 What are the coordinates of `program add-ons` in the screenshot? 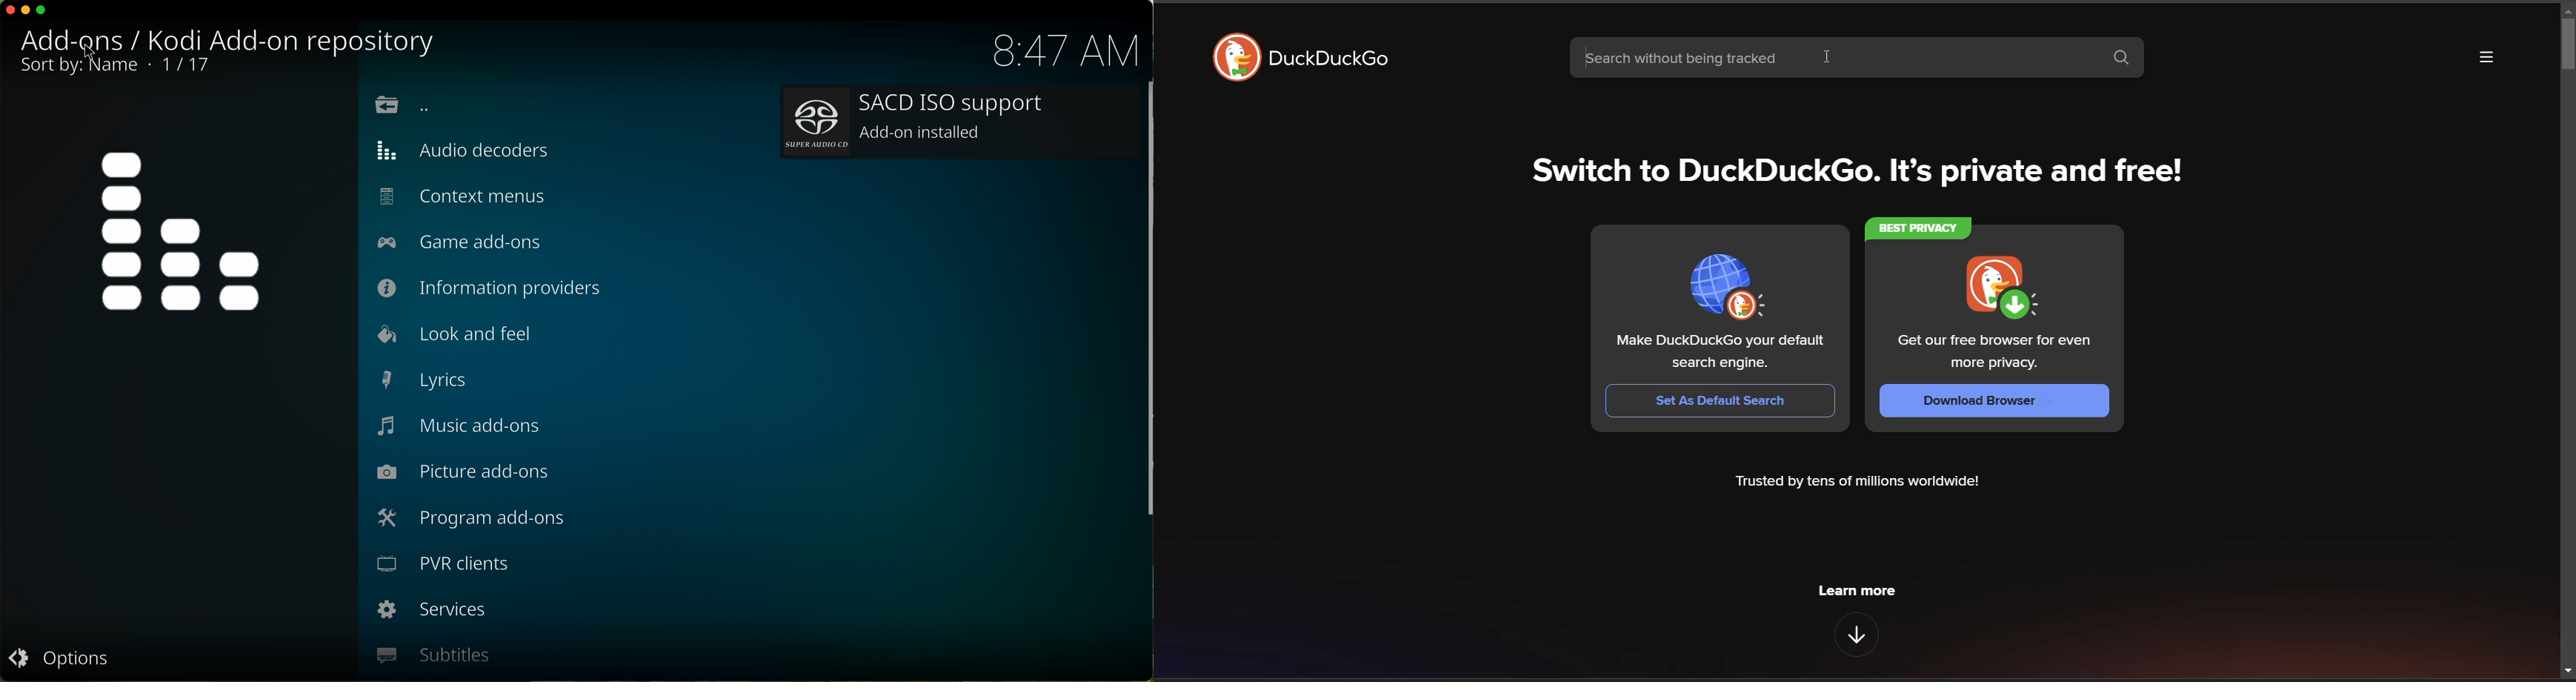 It's located at (470, 520).